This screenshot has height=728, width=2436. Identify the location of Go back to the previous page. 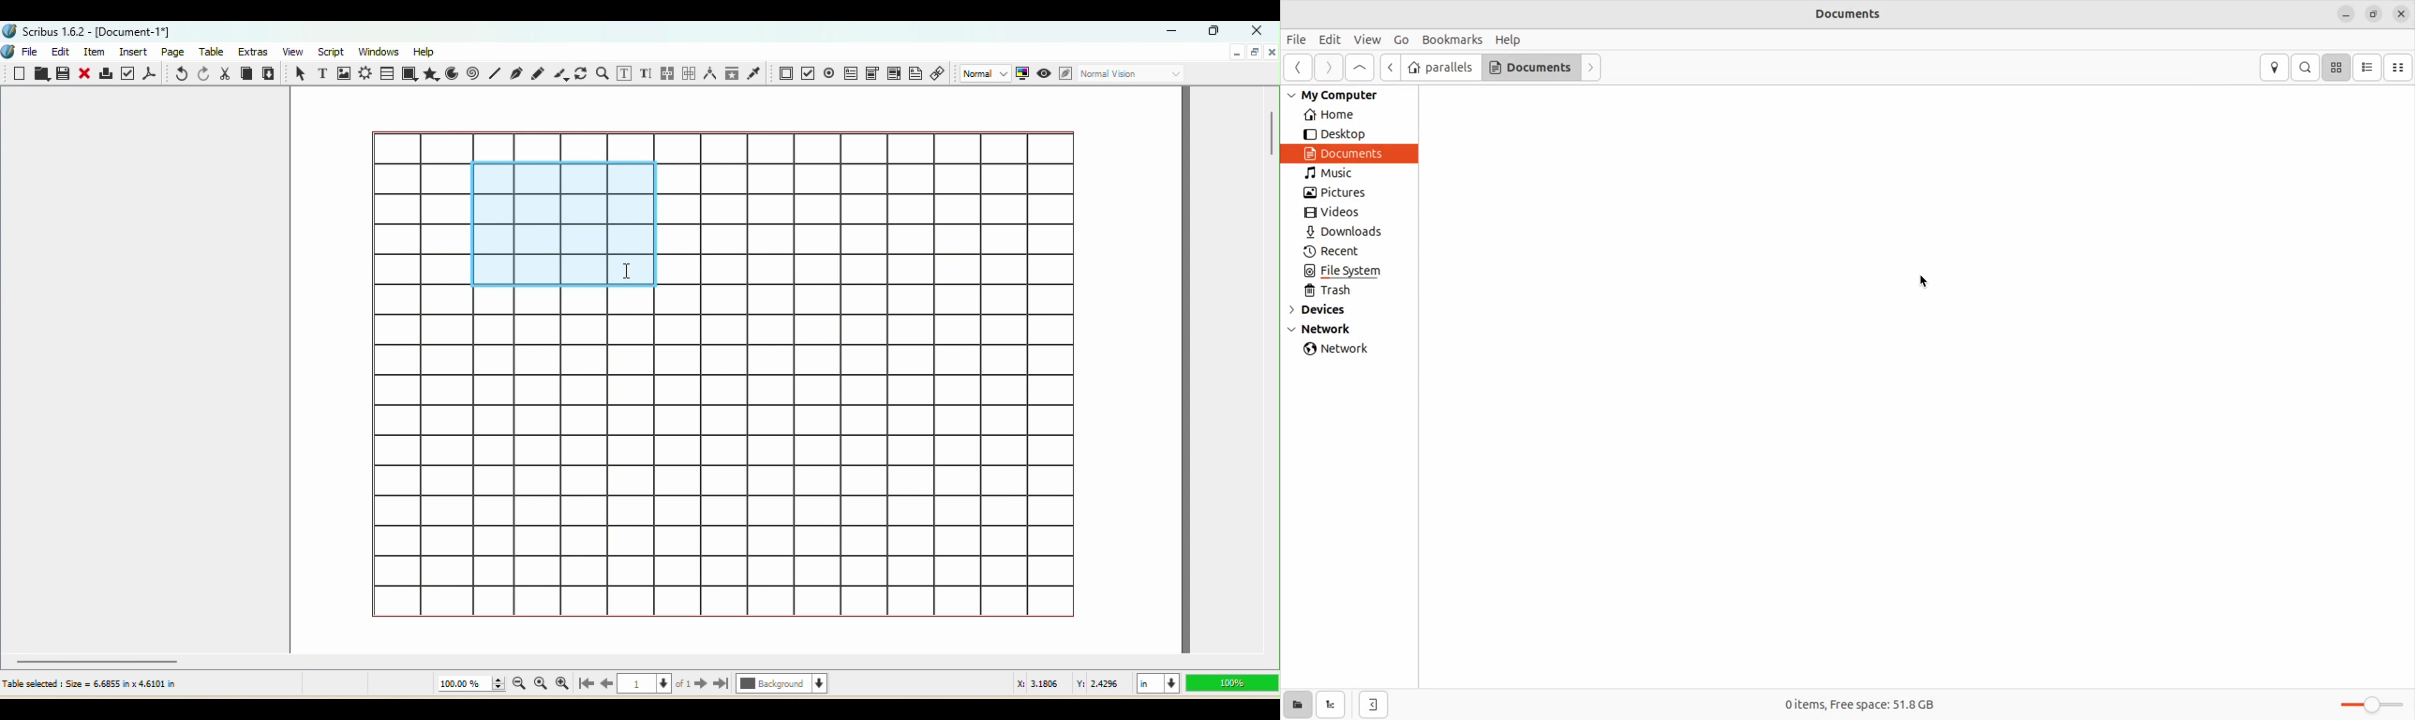
(607, 685).